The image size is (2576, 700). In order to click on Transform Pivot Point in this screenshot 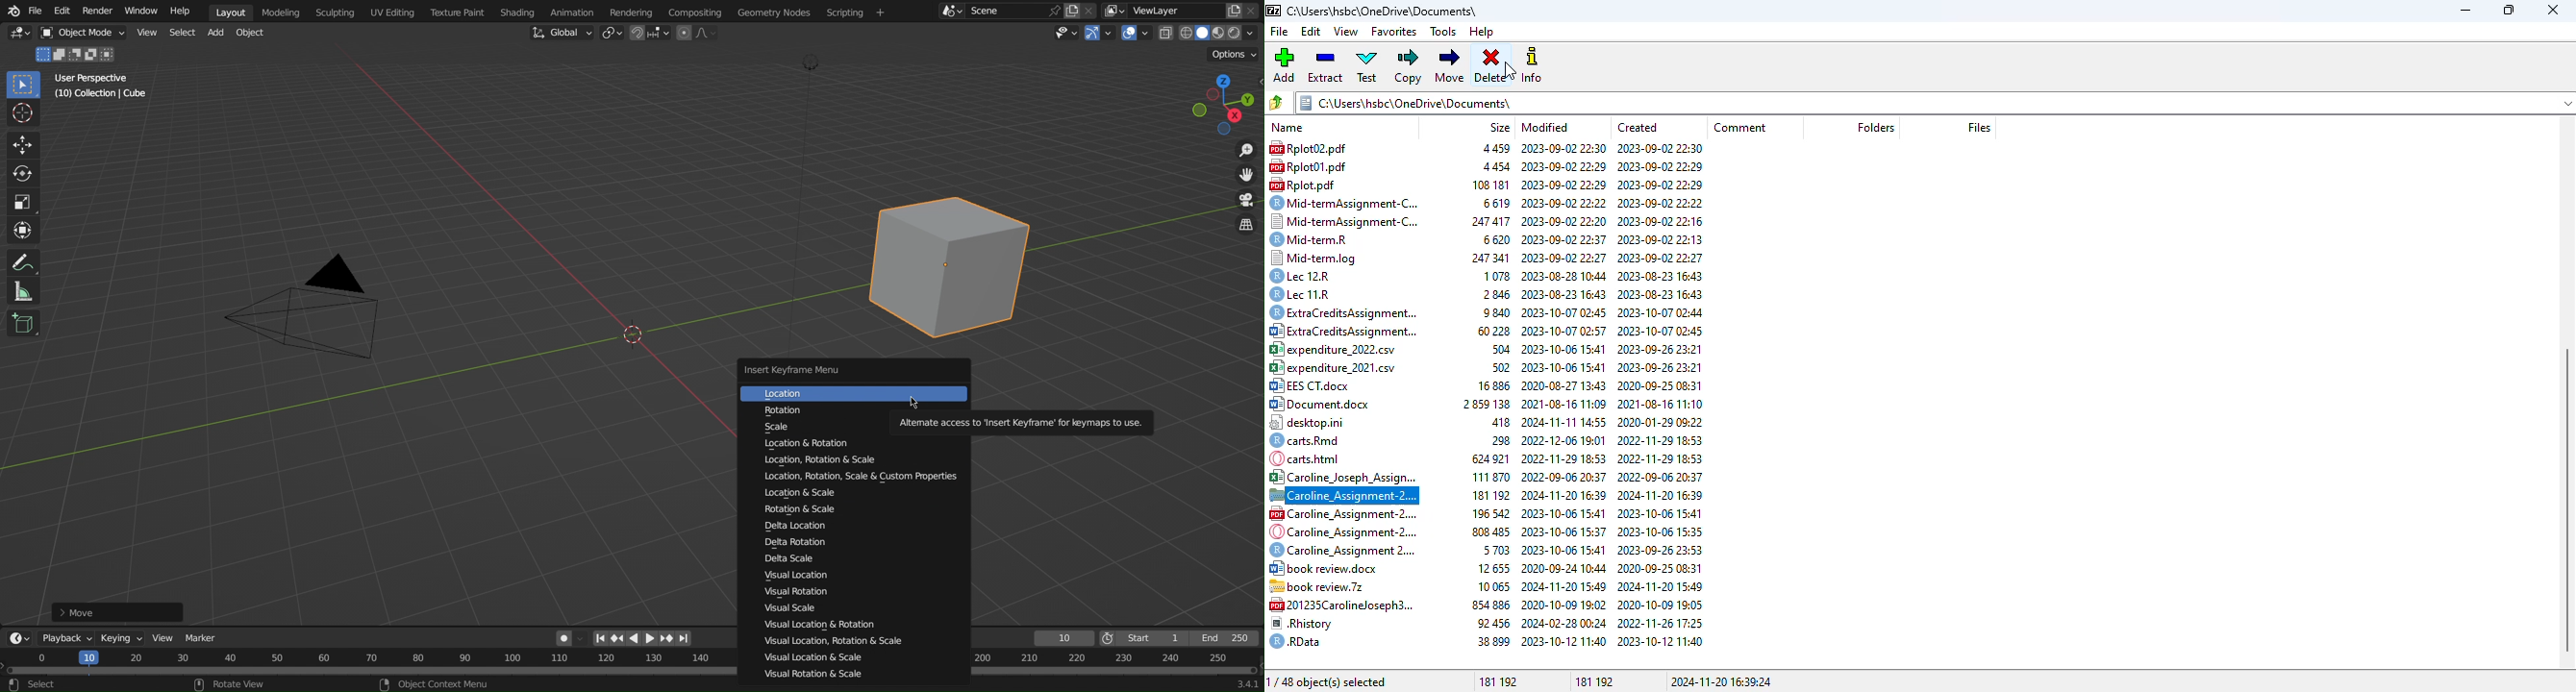, I will do `click(615, 34)`.